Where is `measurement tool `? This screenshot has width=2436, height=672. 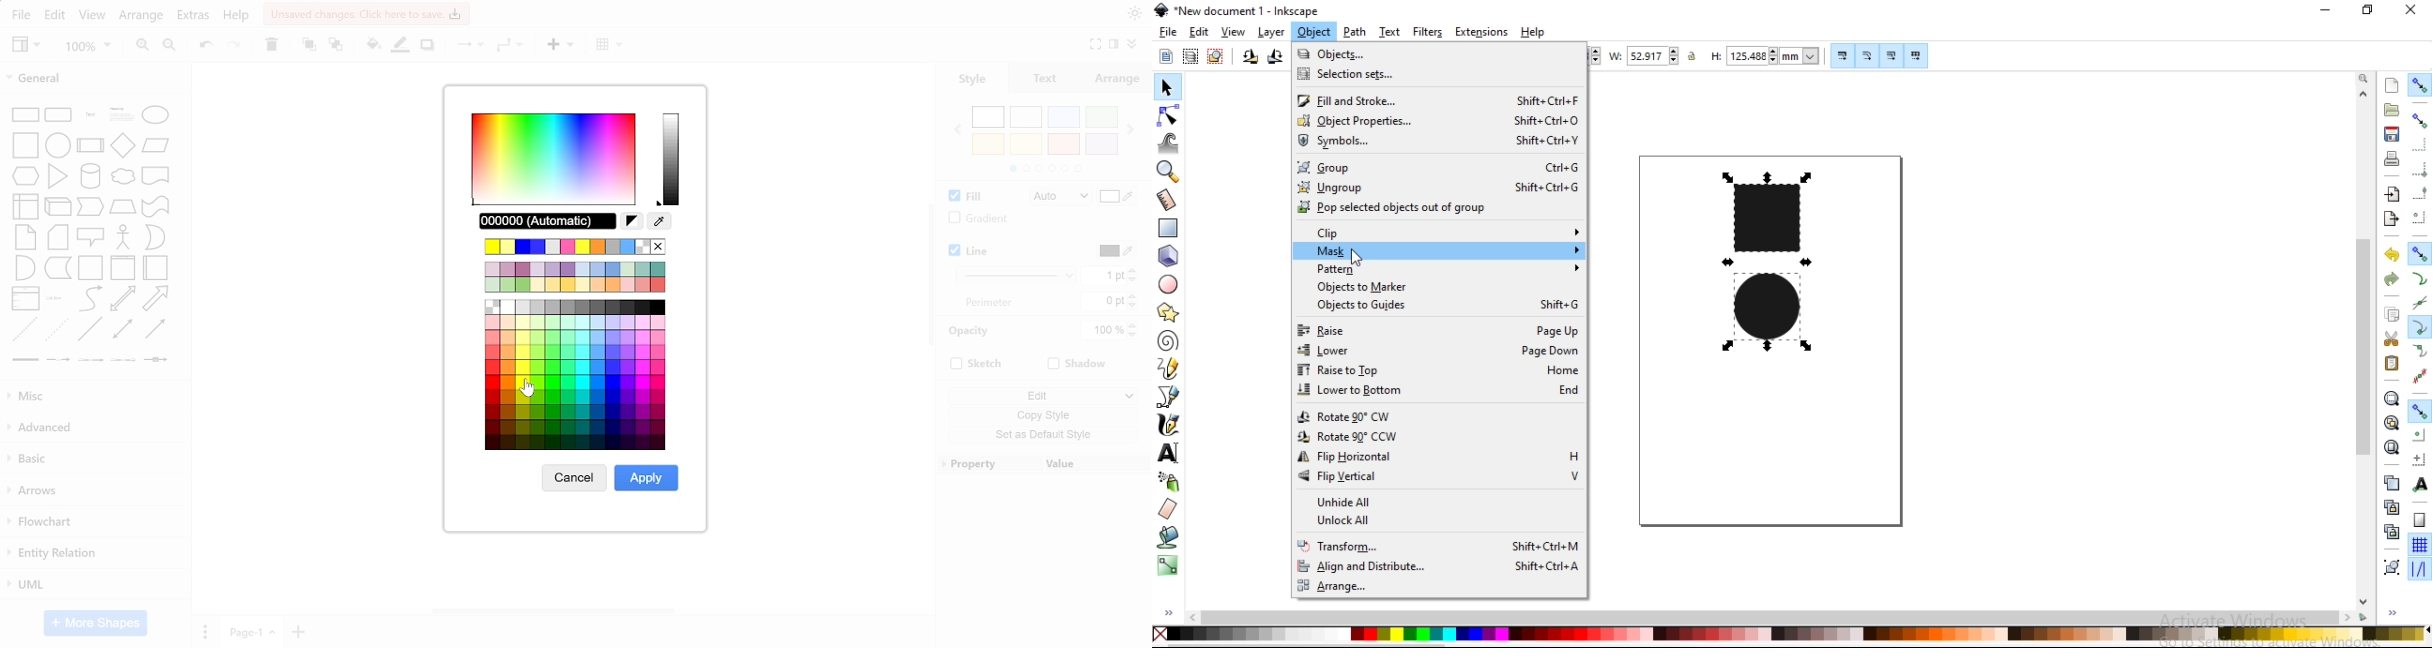
measurement tool  is located at coordinates (1169, 199).